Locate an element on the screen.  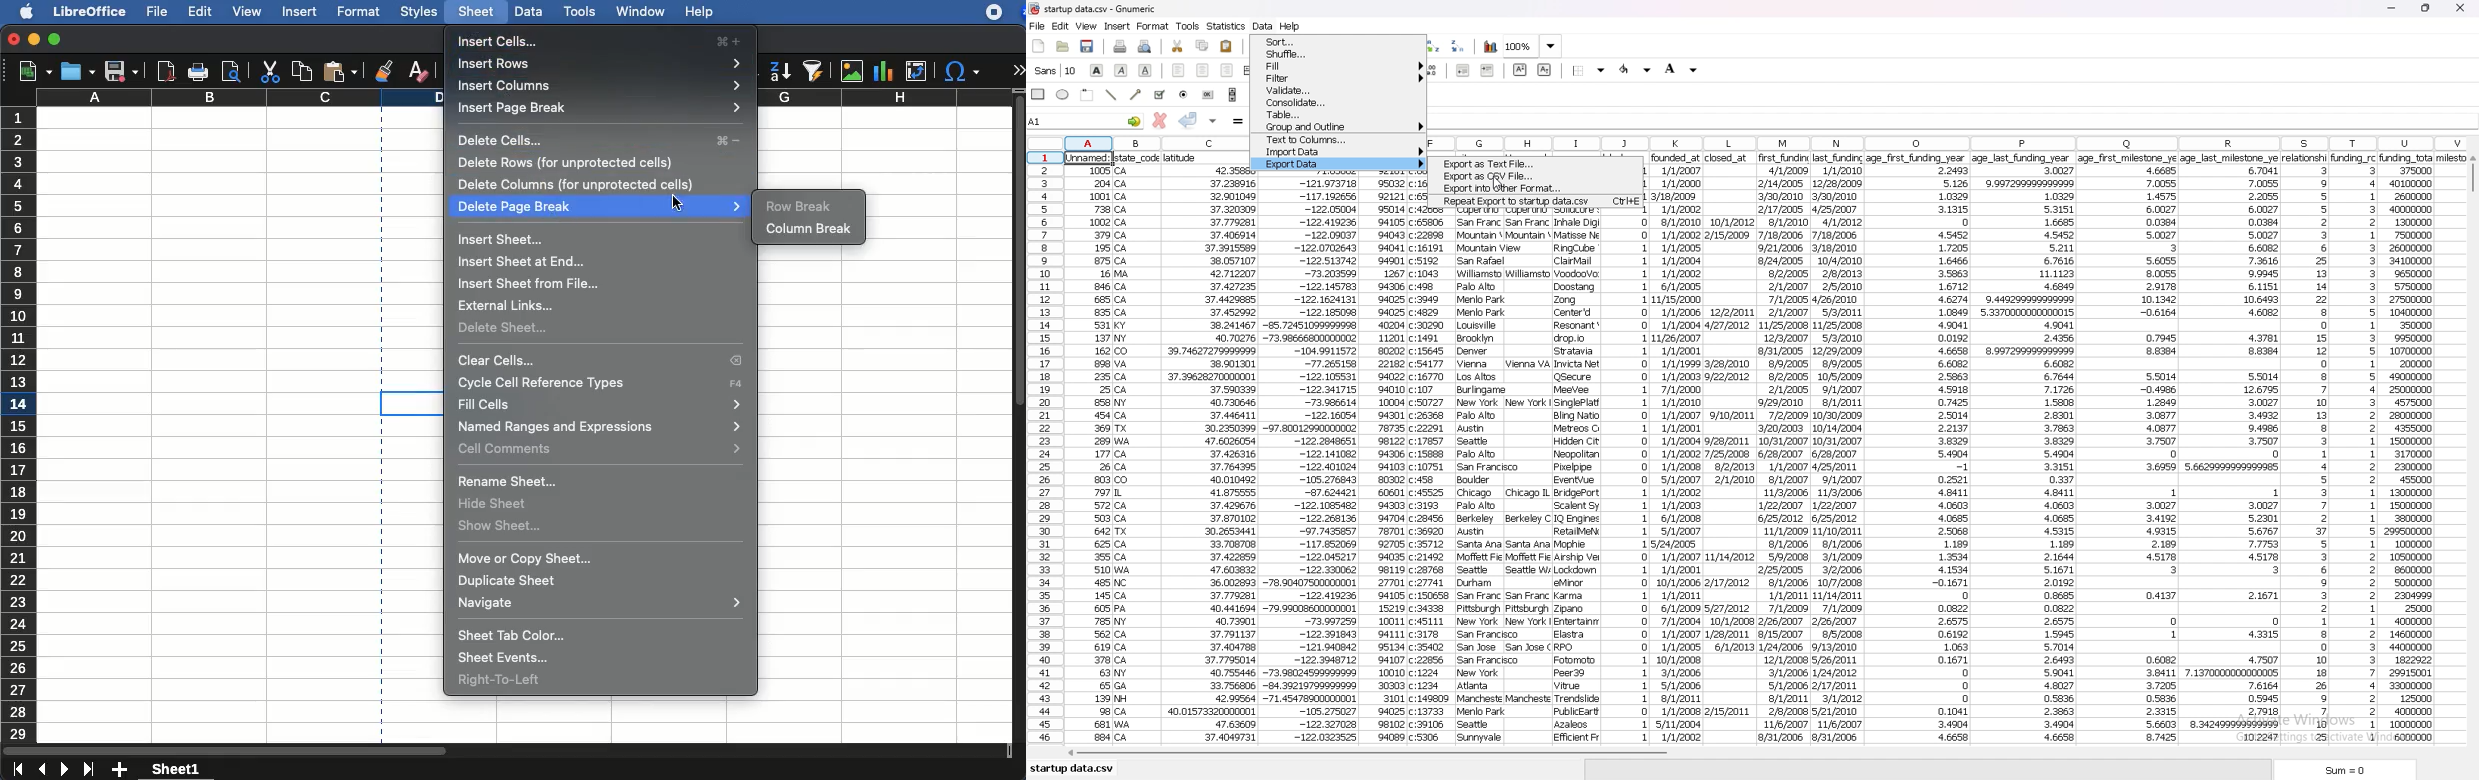
duplicate sheet is located at coordinates (510, 581).